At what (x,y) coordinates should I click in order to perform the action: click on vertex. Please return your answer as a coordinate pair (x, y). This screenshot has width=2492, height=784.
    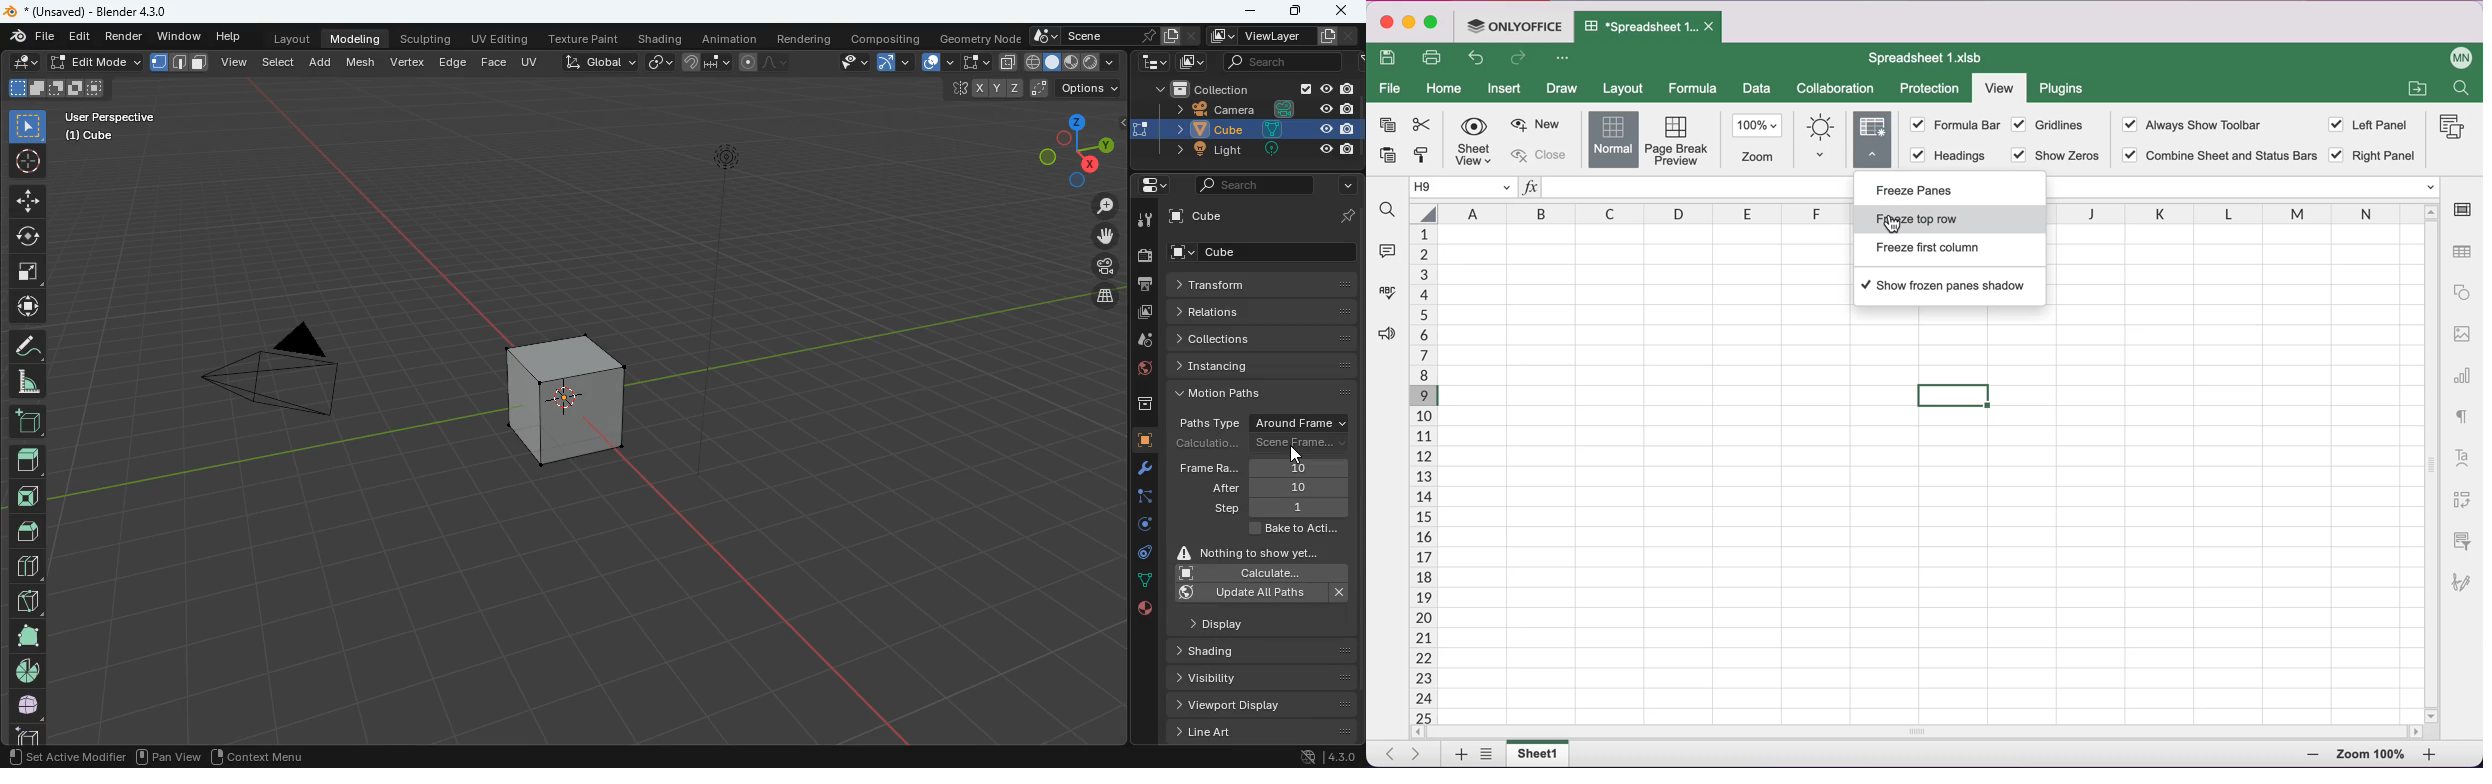
    Looking at the image, I should click on (407, 61).